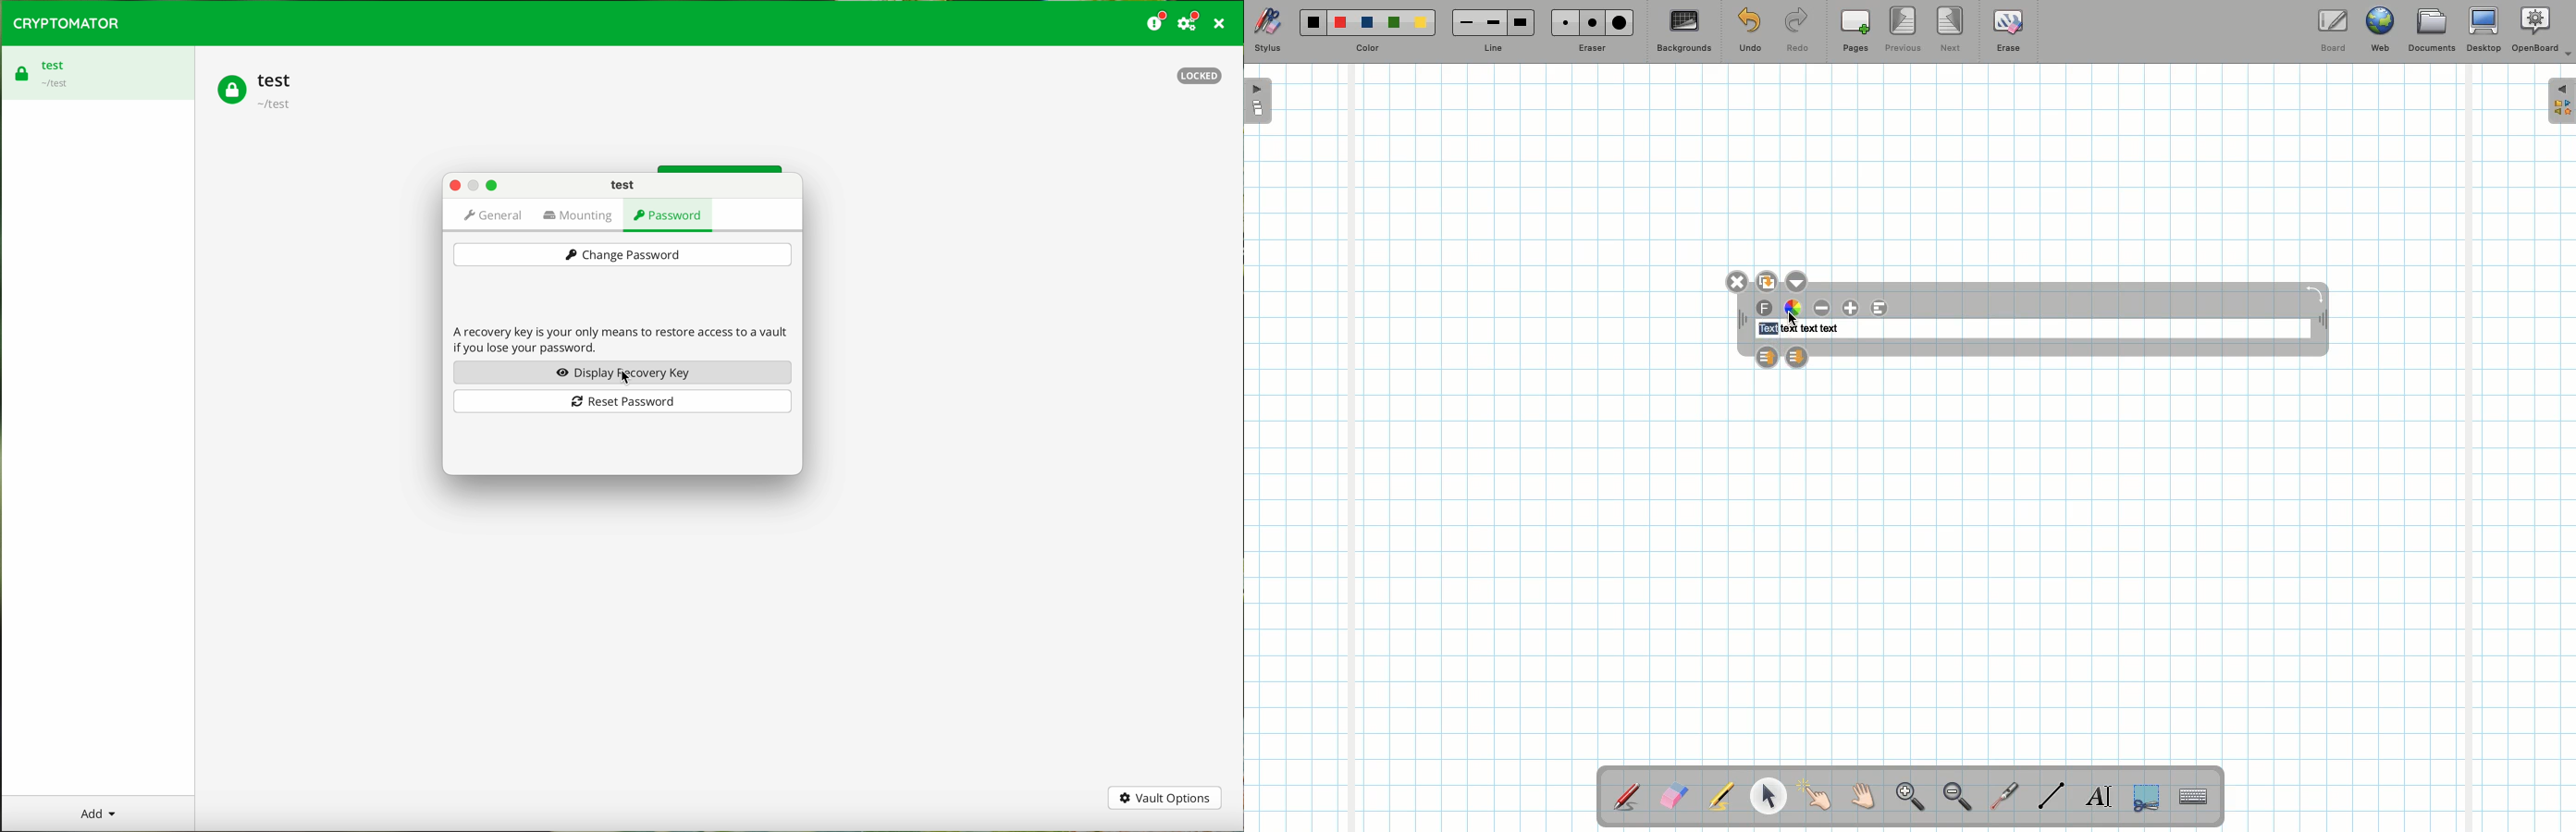 This screenshot has height=840, width=2576. Describe the element at coordinates (1766, 279) in the screenshot. I see `Duplicate` at that location.